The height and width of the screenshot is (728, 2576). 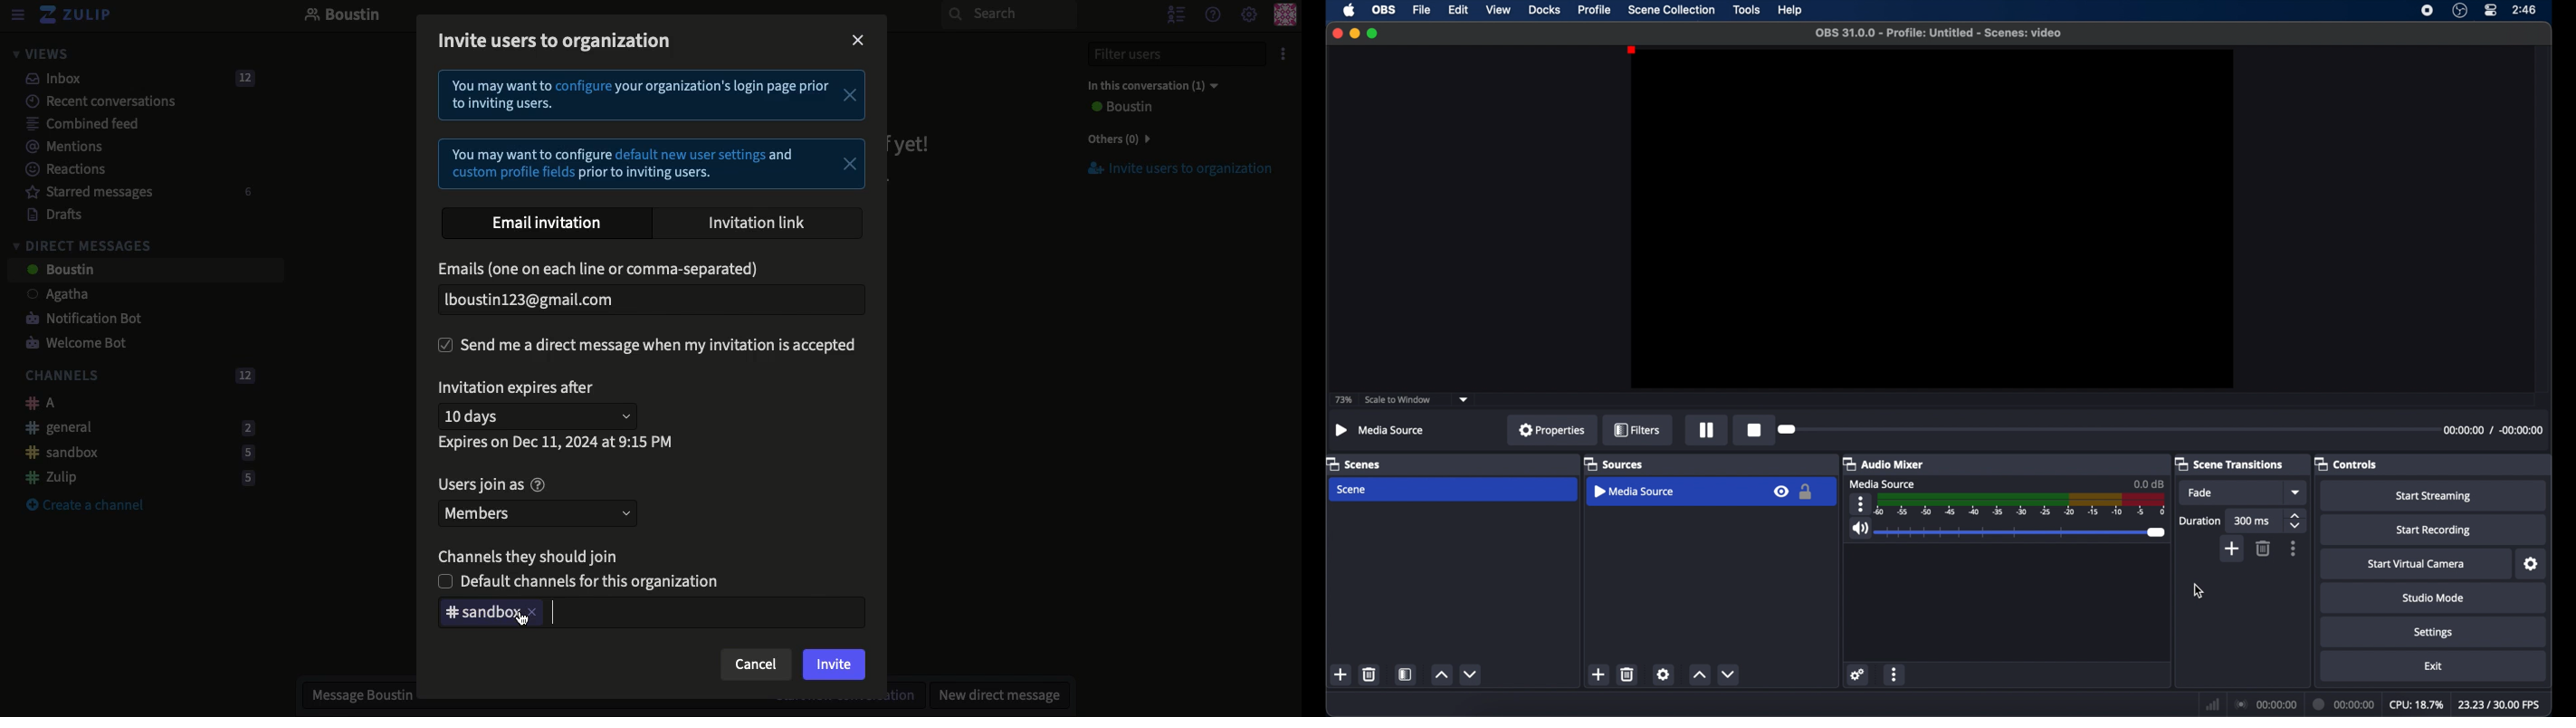 I want to click on cursor, so click(x=2198, y=591).